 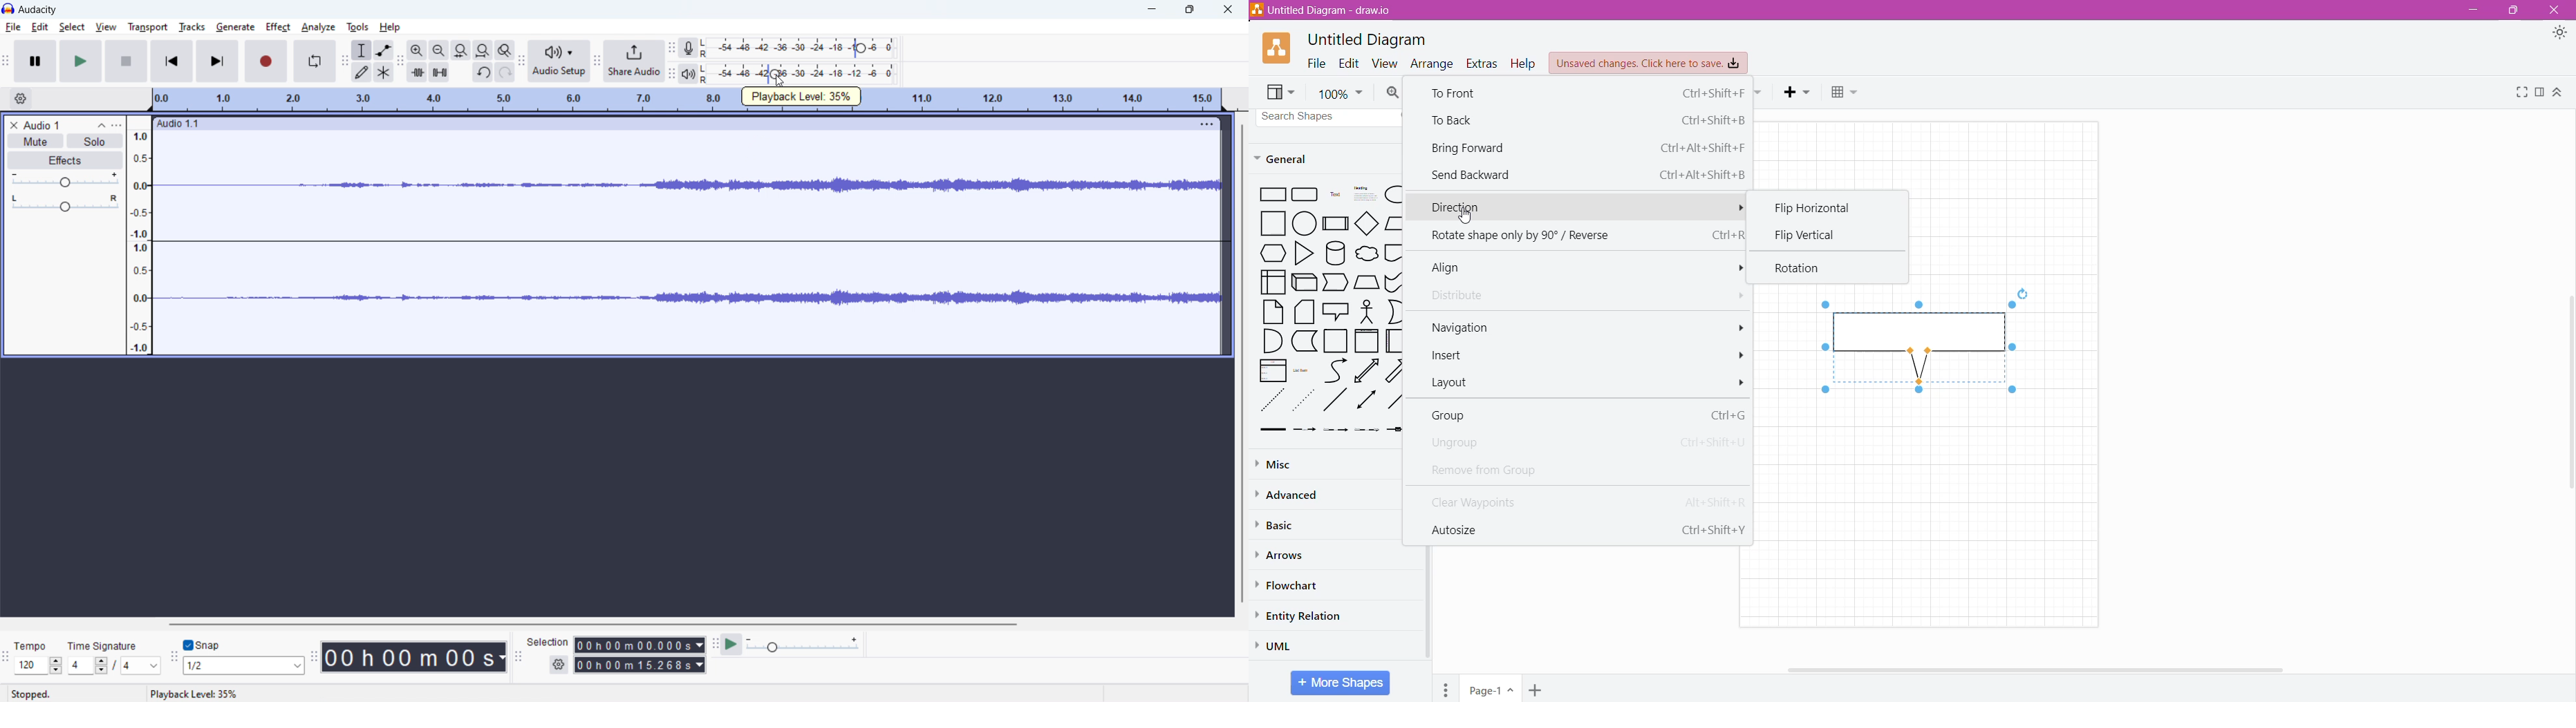 I want to click on Rotation, so click(x=1803, y=269).